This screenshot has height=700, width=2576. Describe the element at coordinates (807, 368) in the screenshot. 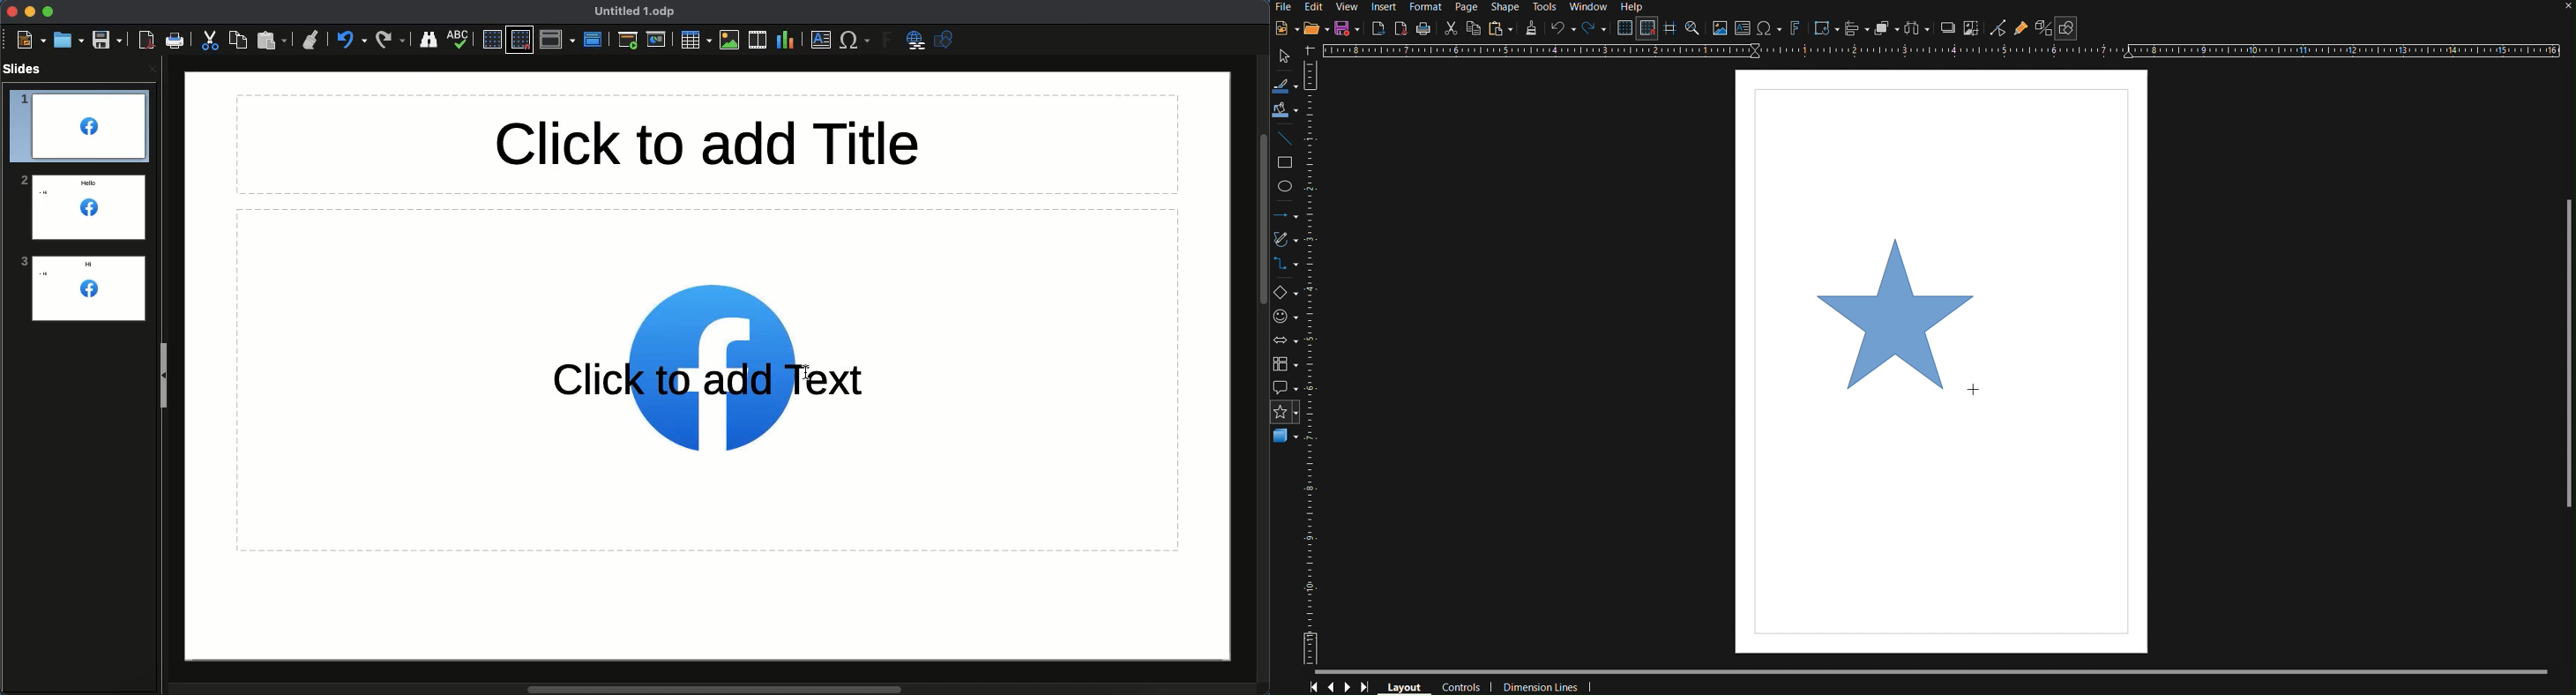

I see `cursor` at that location.